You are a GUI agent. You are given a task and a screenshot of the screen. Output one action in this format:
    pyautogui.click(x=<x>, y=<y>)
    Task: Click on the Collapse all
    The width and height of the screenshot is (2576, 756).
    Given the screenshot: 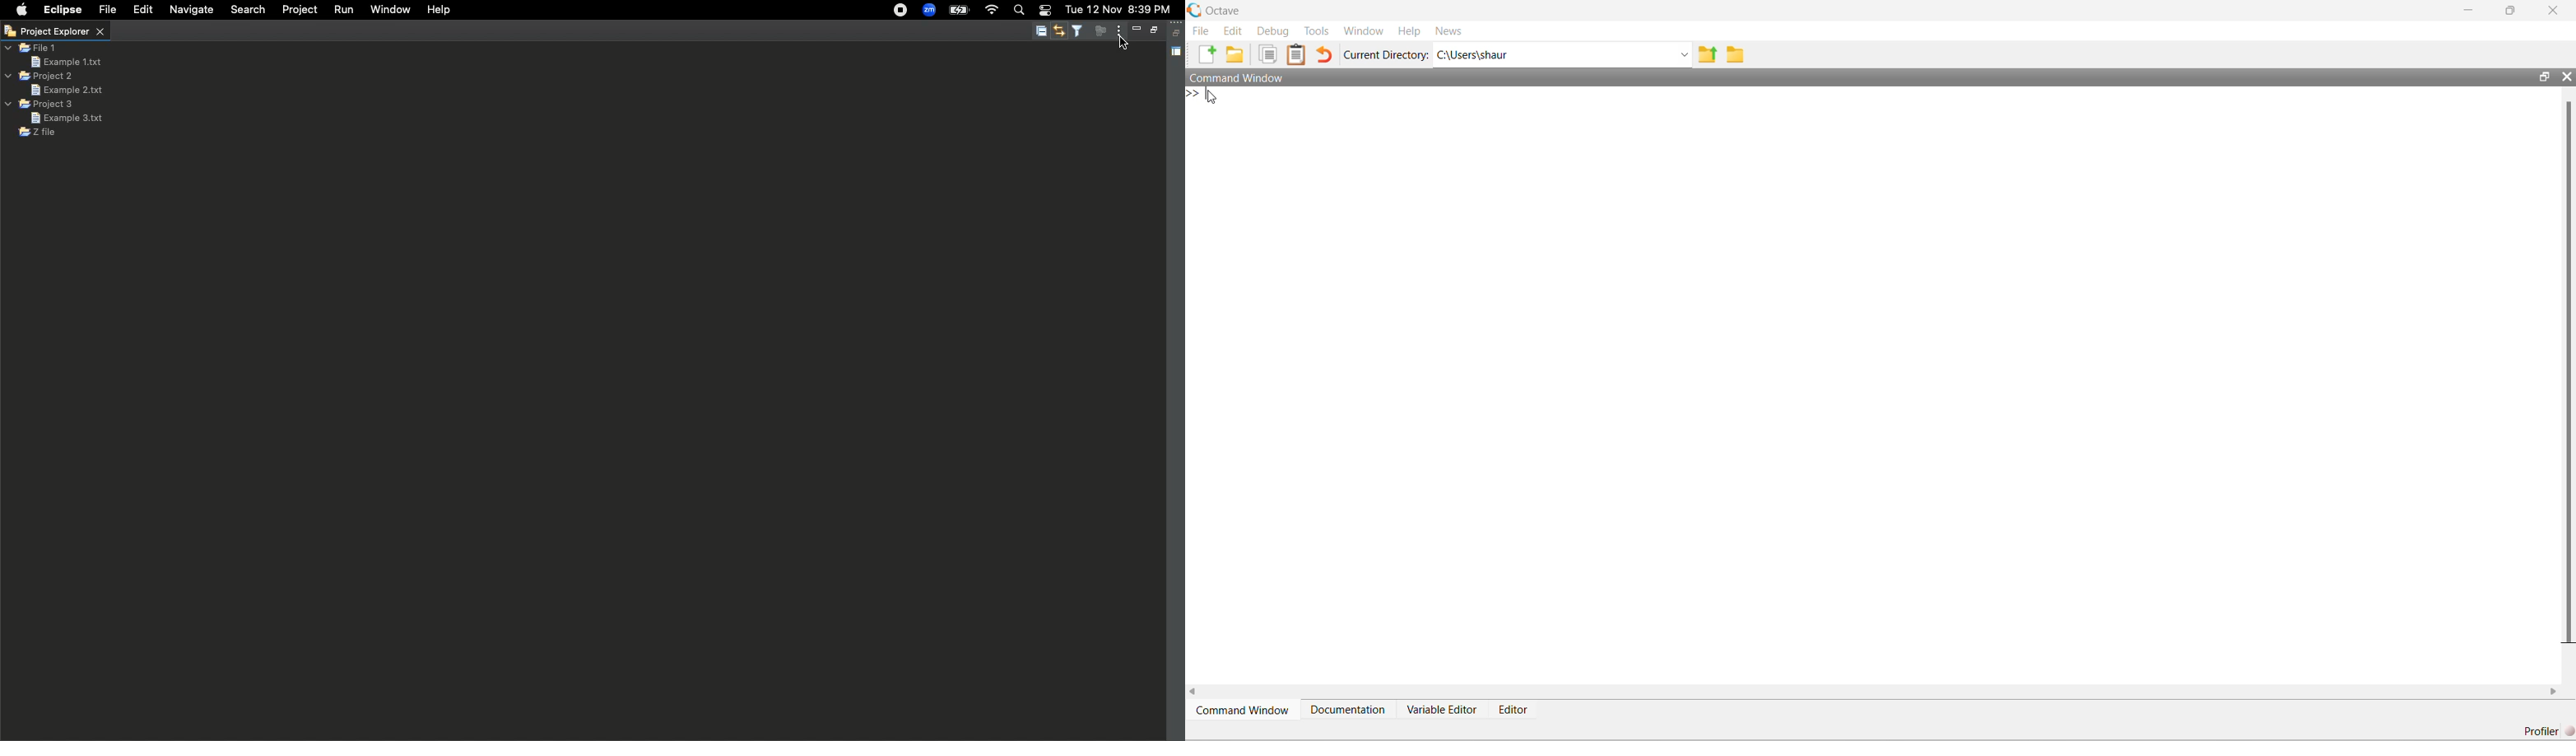 What is the action you would take?
    pyautogui.click(x=1040, y=32)
    